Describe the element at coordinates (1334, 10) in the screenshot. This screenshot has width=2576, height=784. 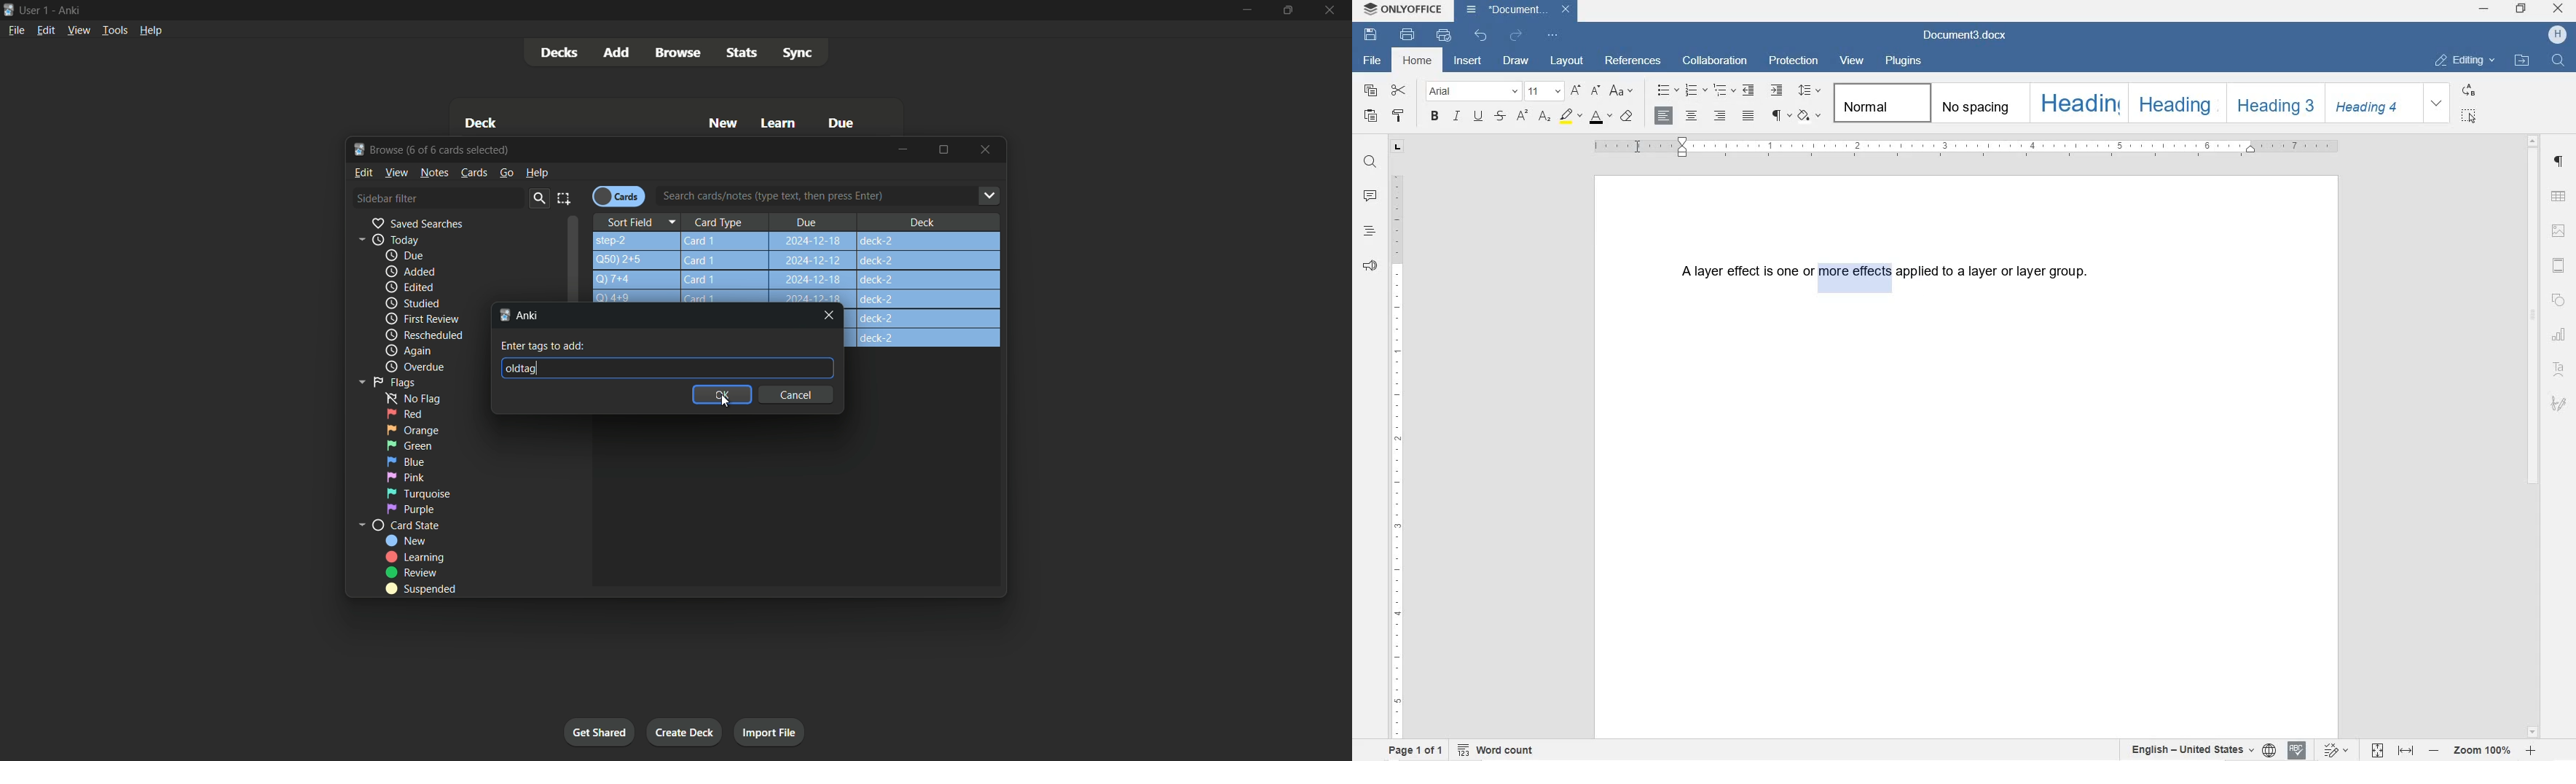
I see `Close app` at that location.